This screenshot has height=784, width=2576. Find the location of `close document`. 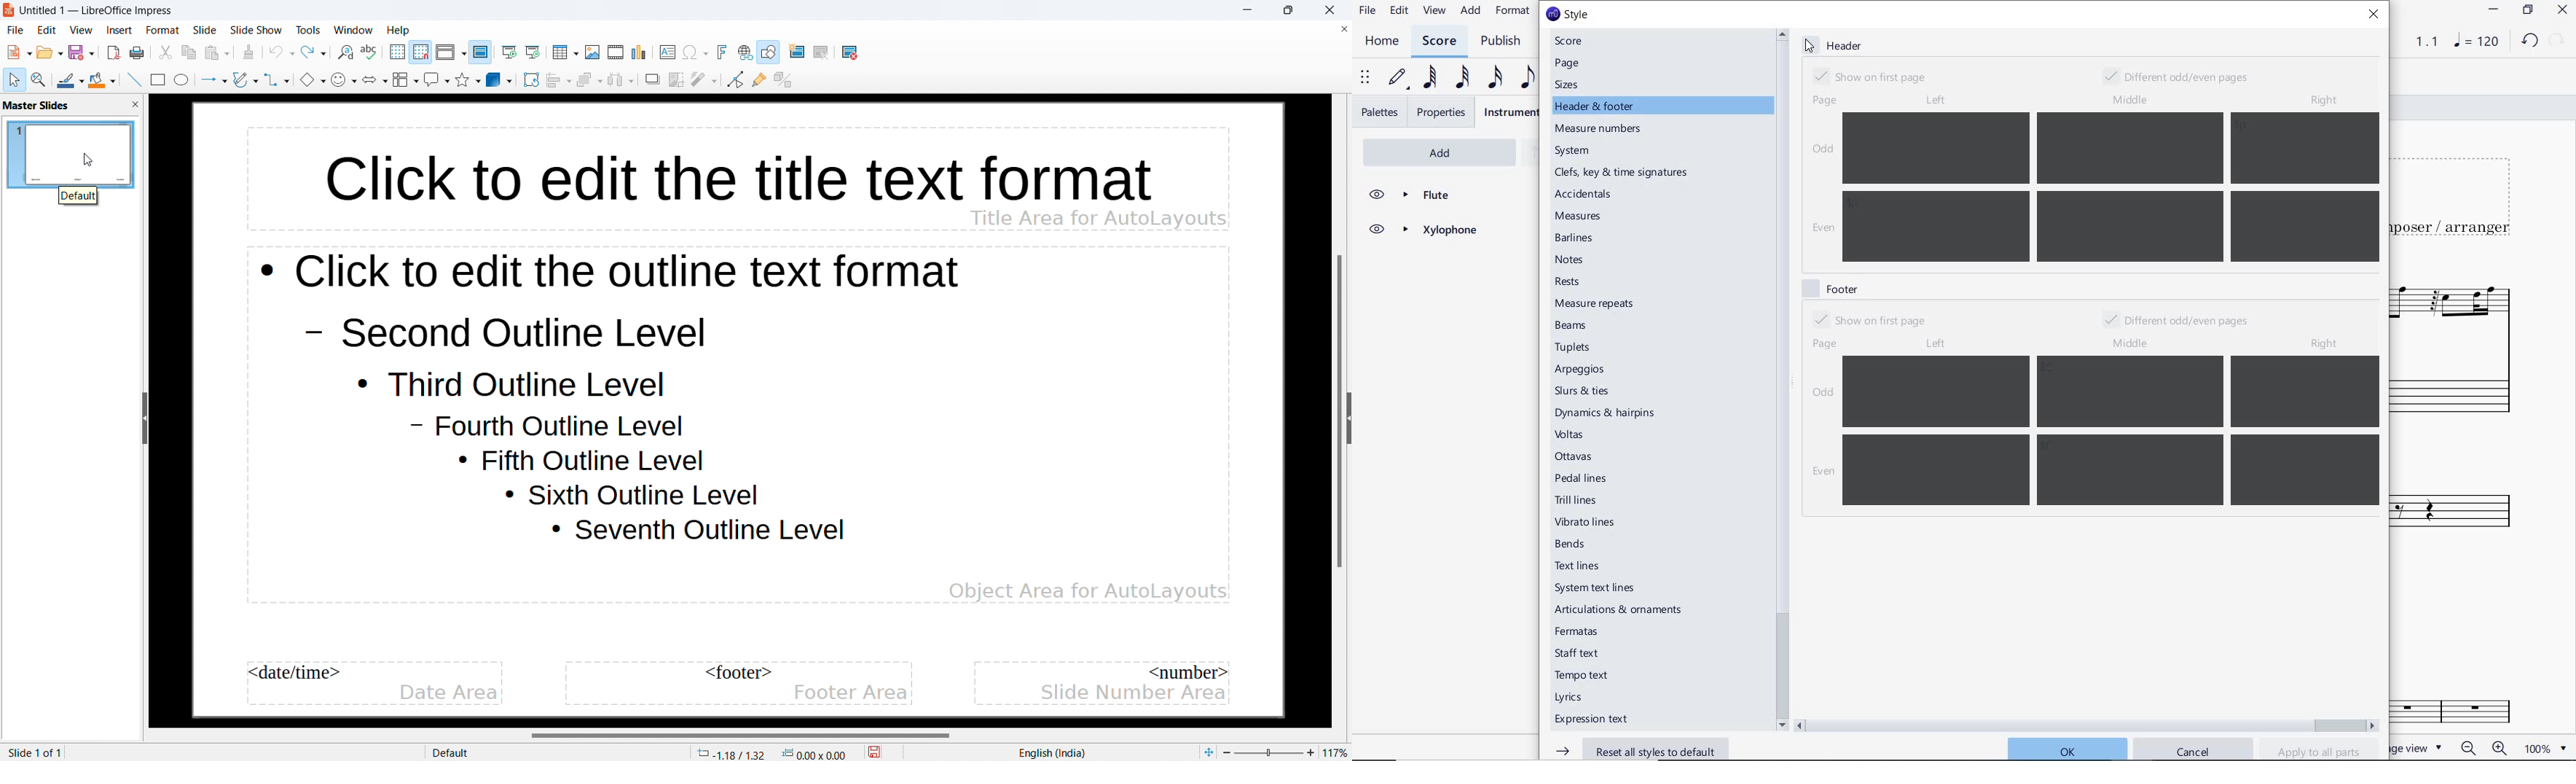

close document is located at coordinates (1343, 29).